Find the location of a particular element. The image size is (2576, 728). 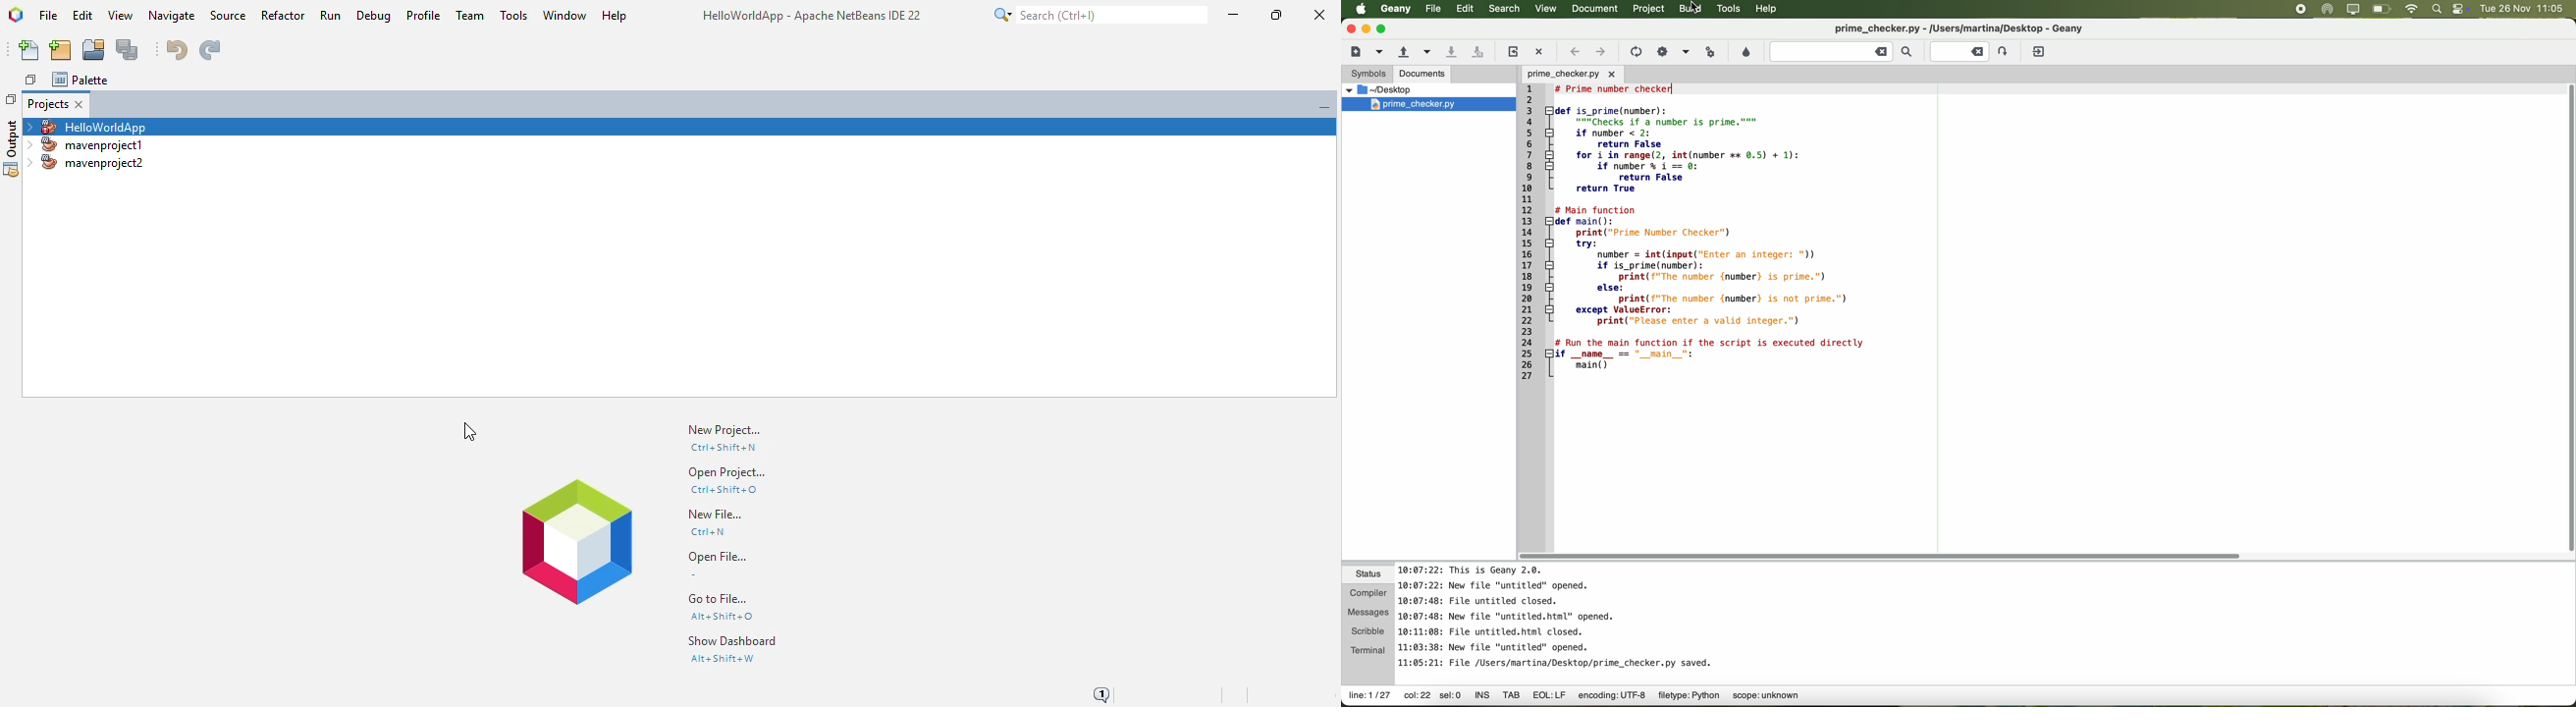

edit is located at coordinates (82, 15).